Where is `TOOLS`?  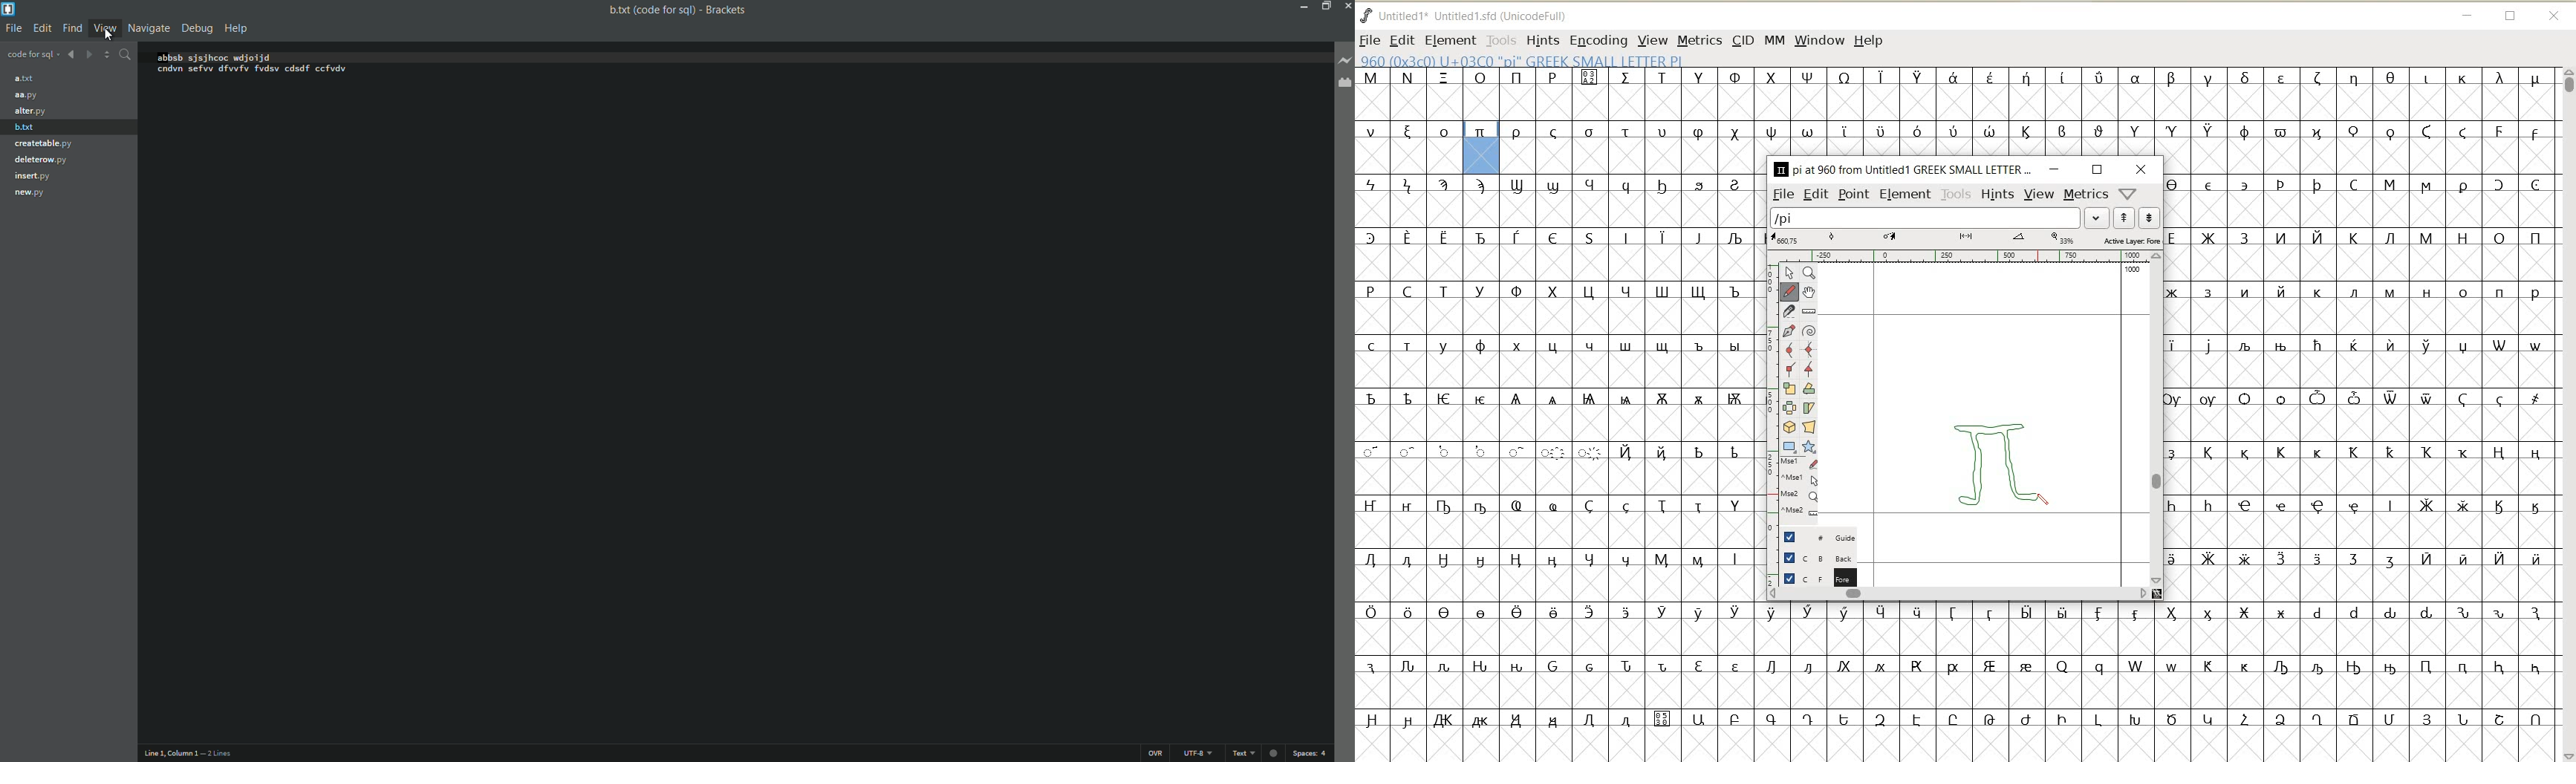 TOOLS is located at coordinates (1954, 195).